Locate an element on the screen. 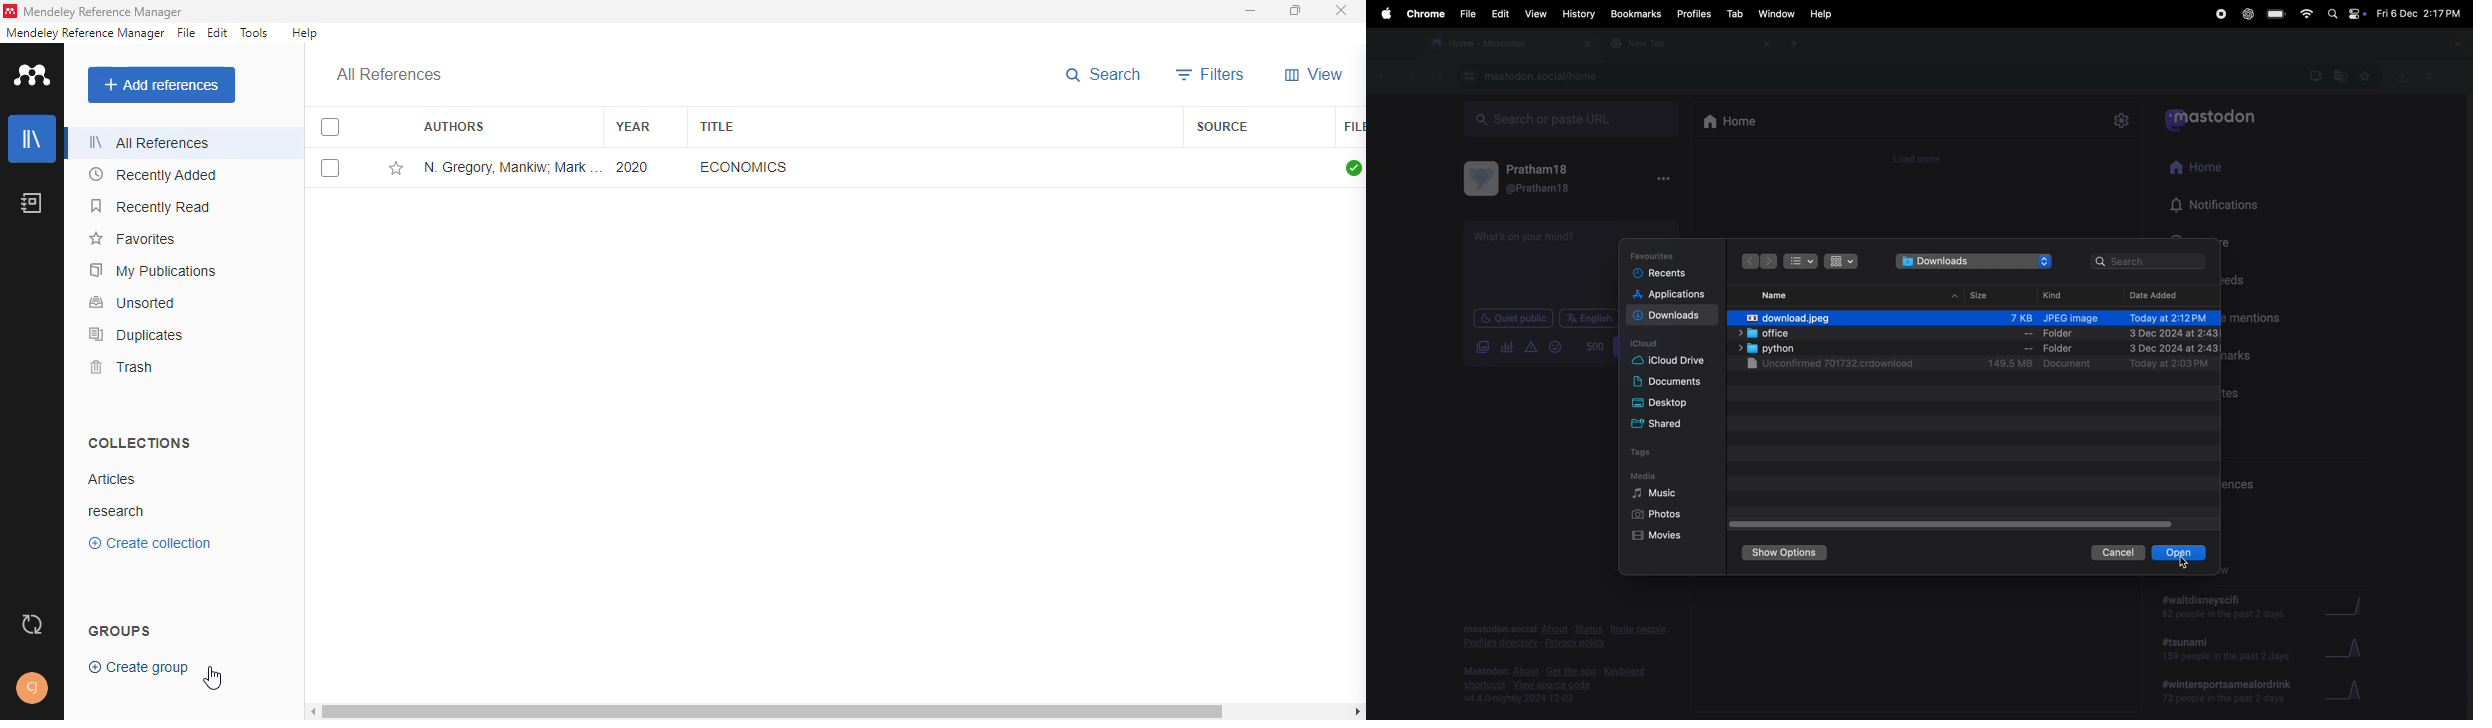  date and time is located at coordinates (2418, 13).